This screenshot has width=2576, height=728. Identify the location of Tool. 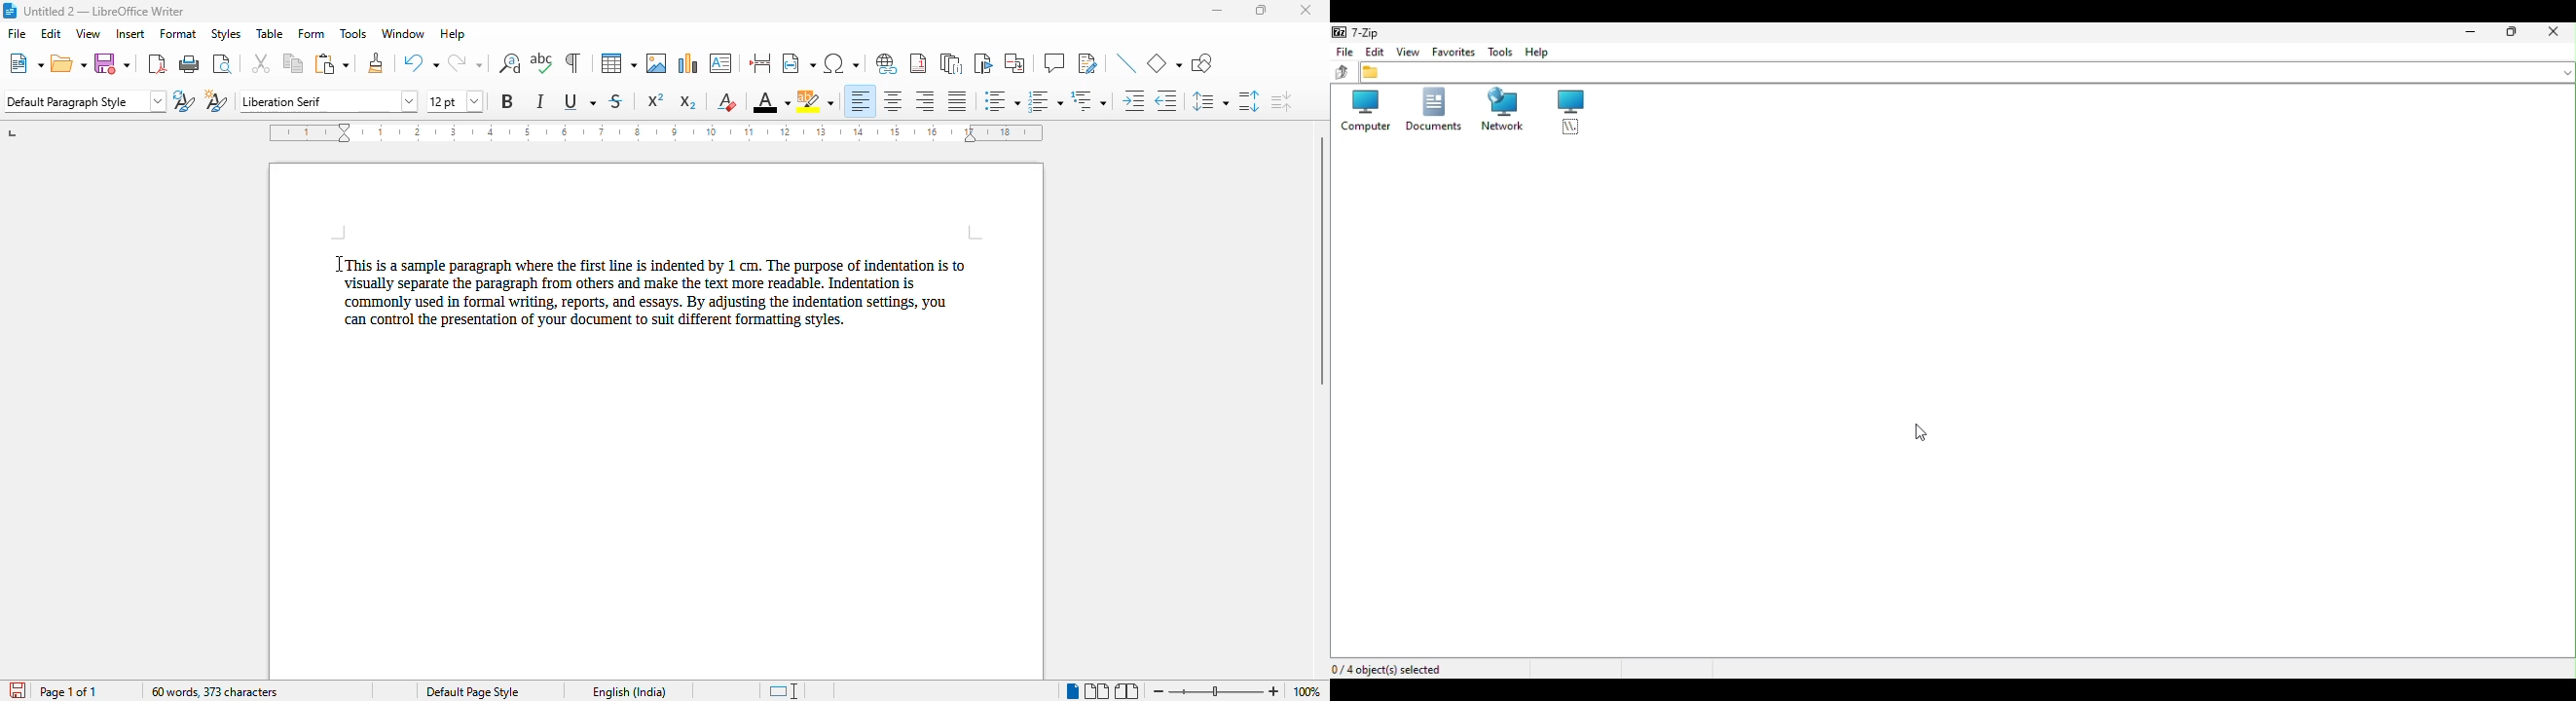
(1501, 52).